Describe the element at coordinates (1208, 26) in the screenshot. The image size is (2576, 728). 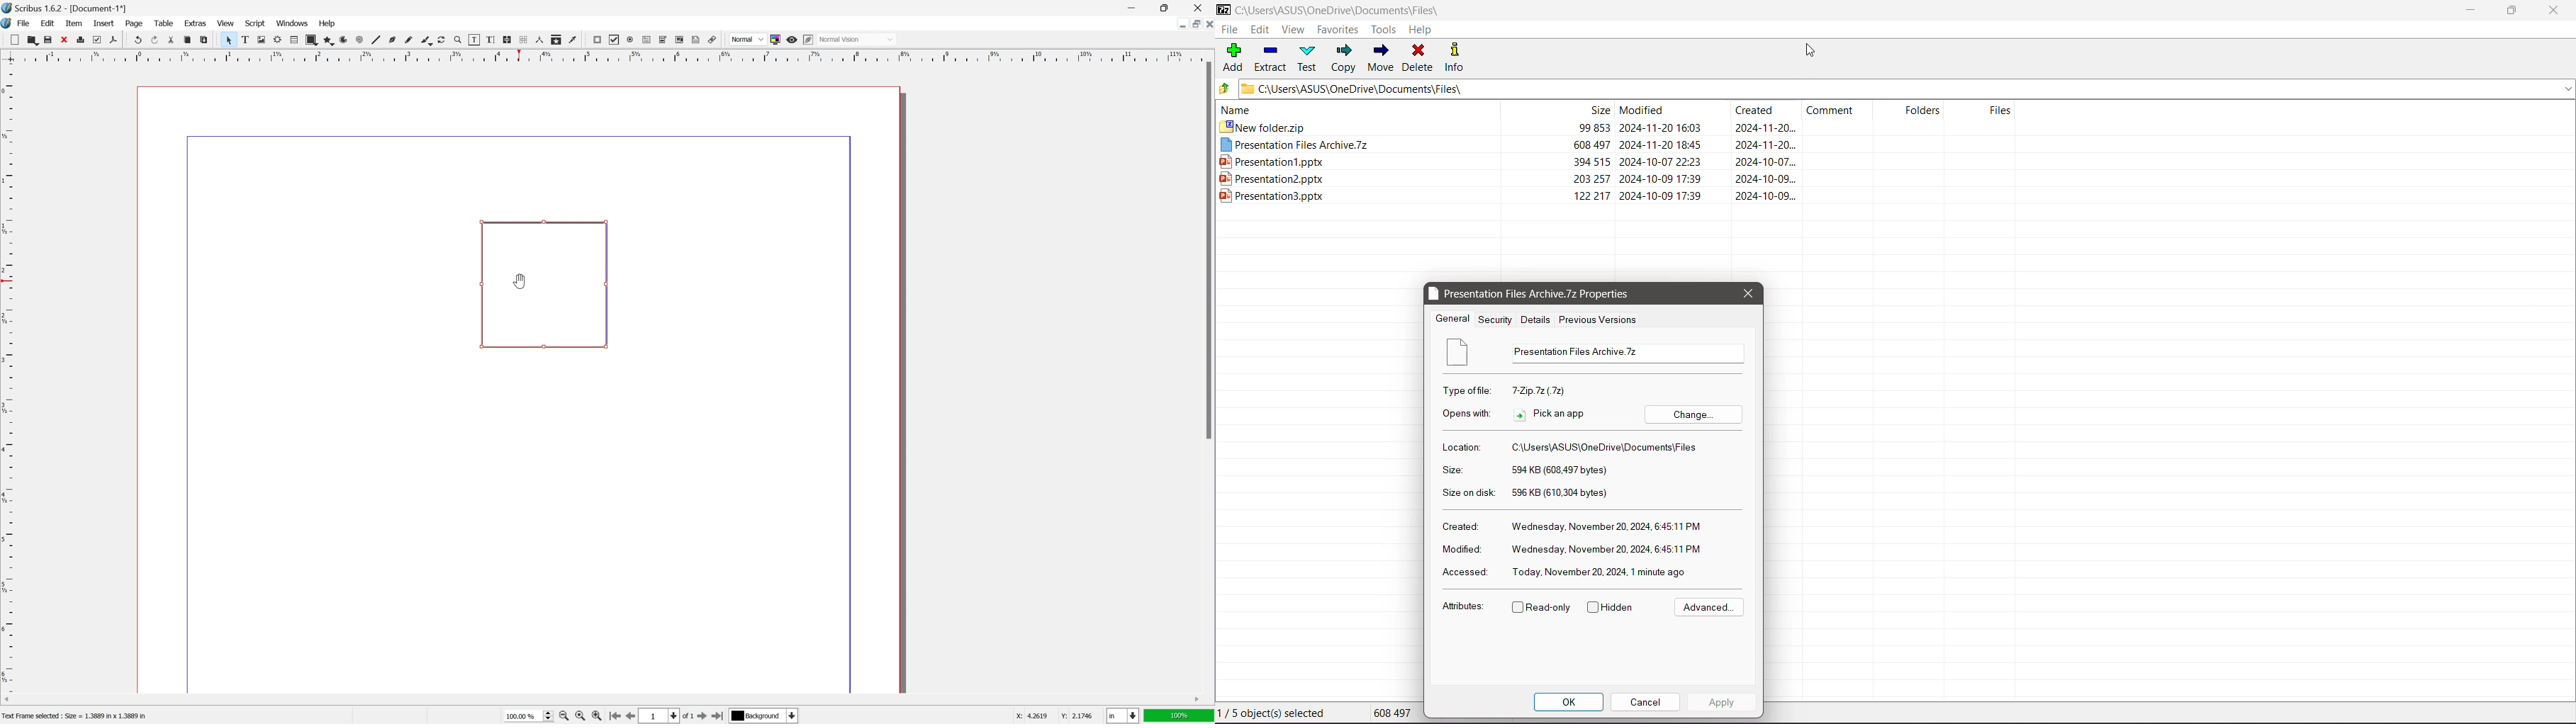
I see `close` at that location.